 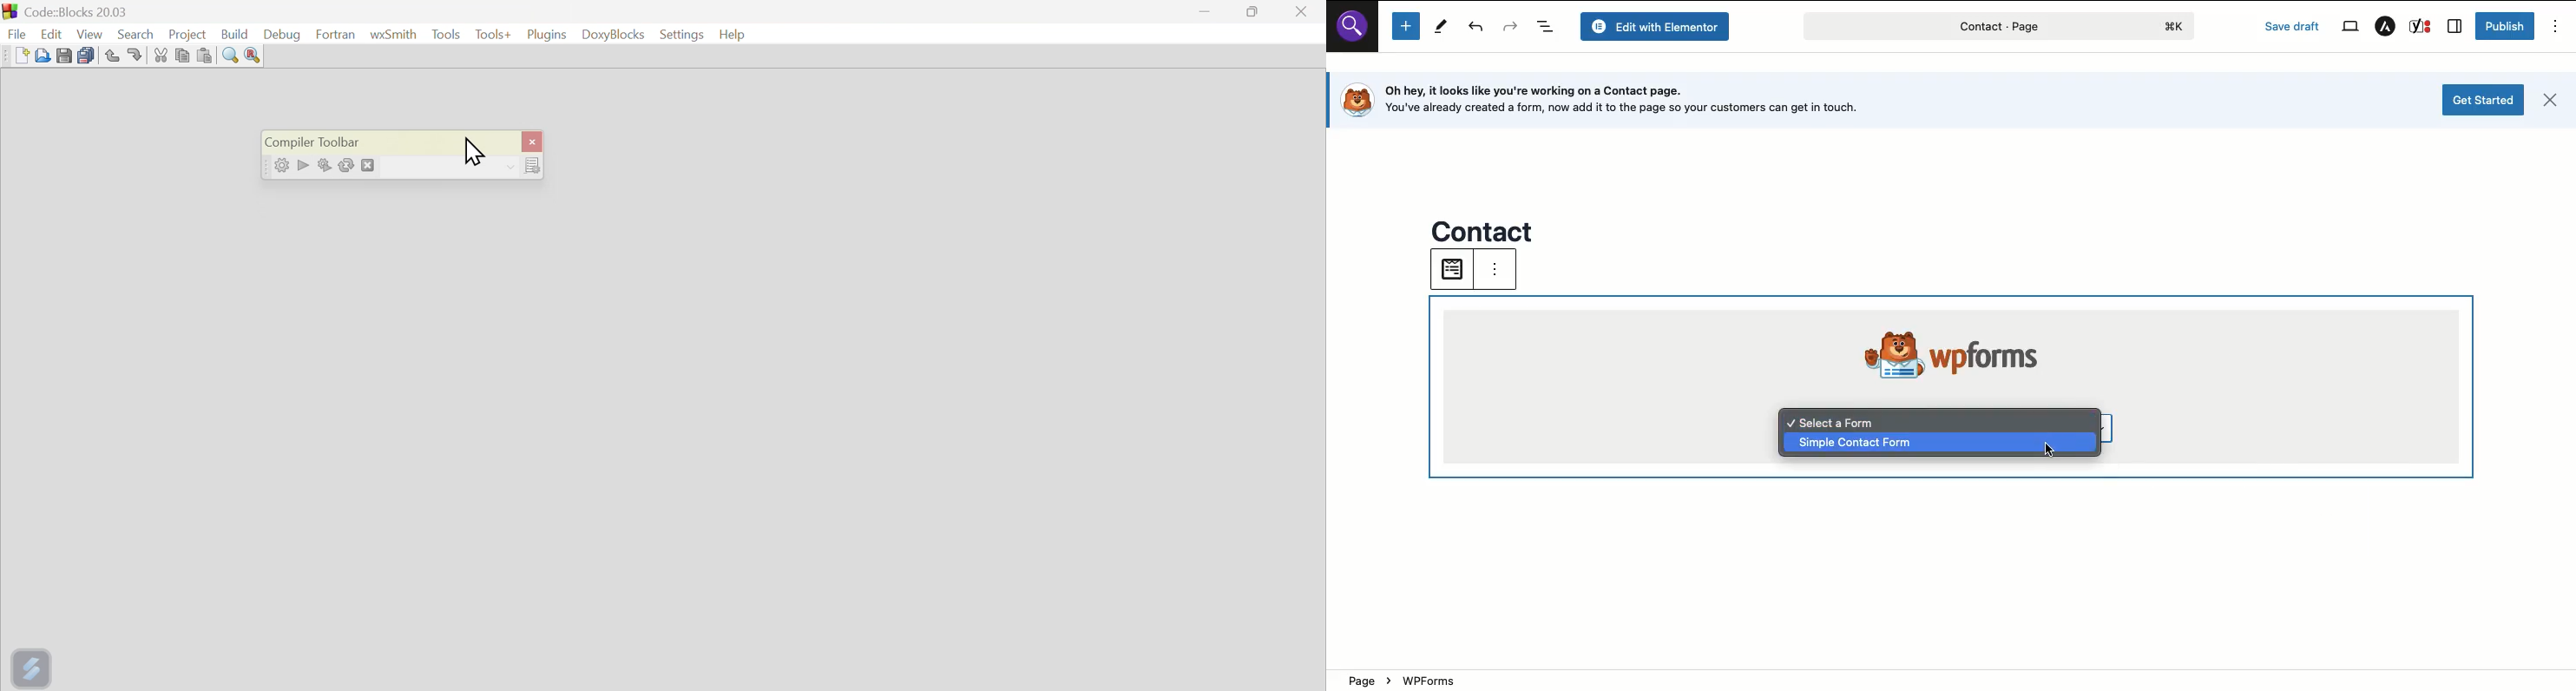 What do you see at coordinates (545, 35) in the screenshot?
I see `Plugins` at bounding box center [545, 35].